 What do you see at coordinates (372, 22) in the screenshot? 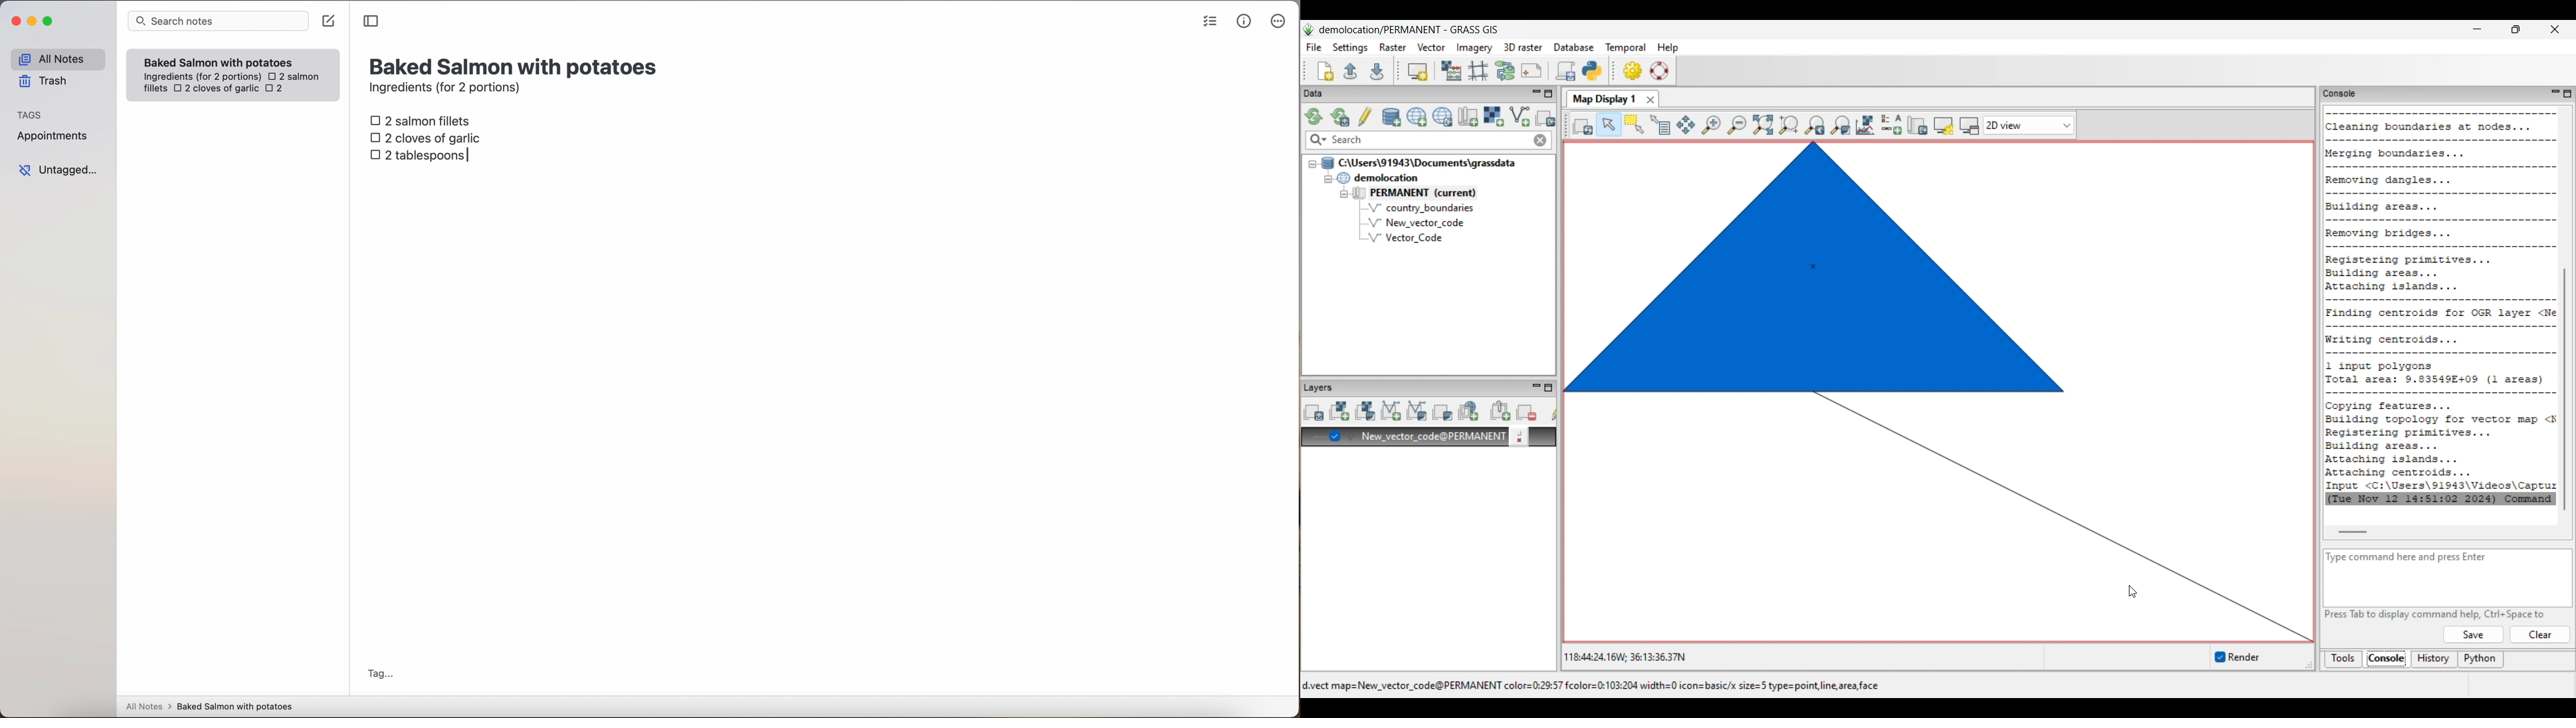
I see `toggle sidebar` at bounding box center [372, 22].